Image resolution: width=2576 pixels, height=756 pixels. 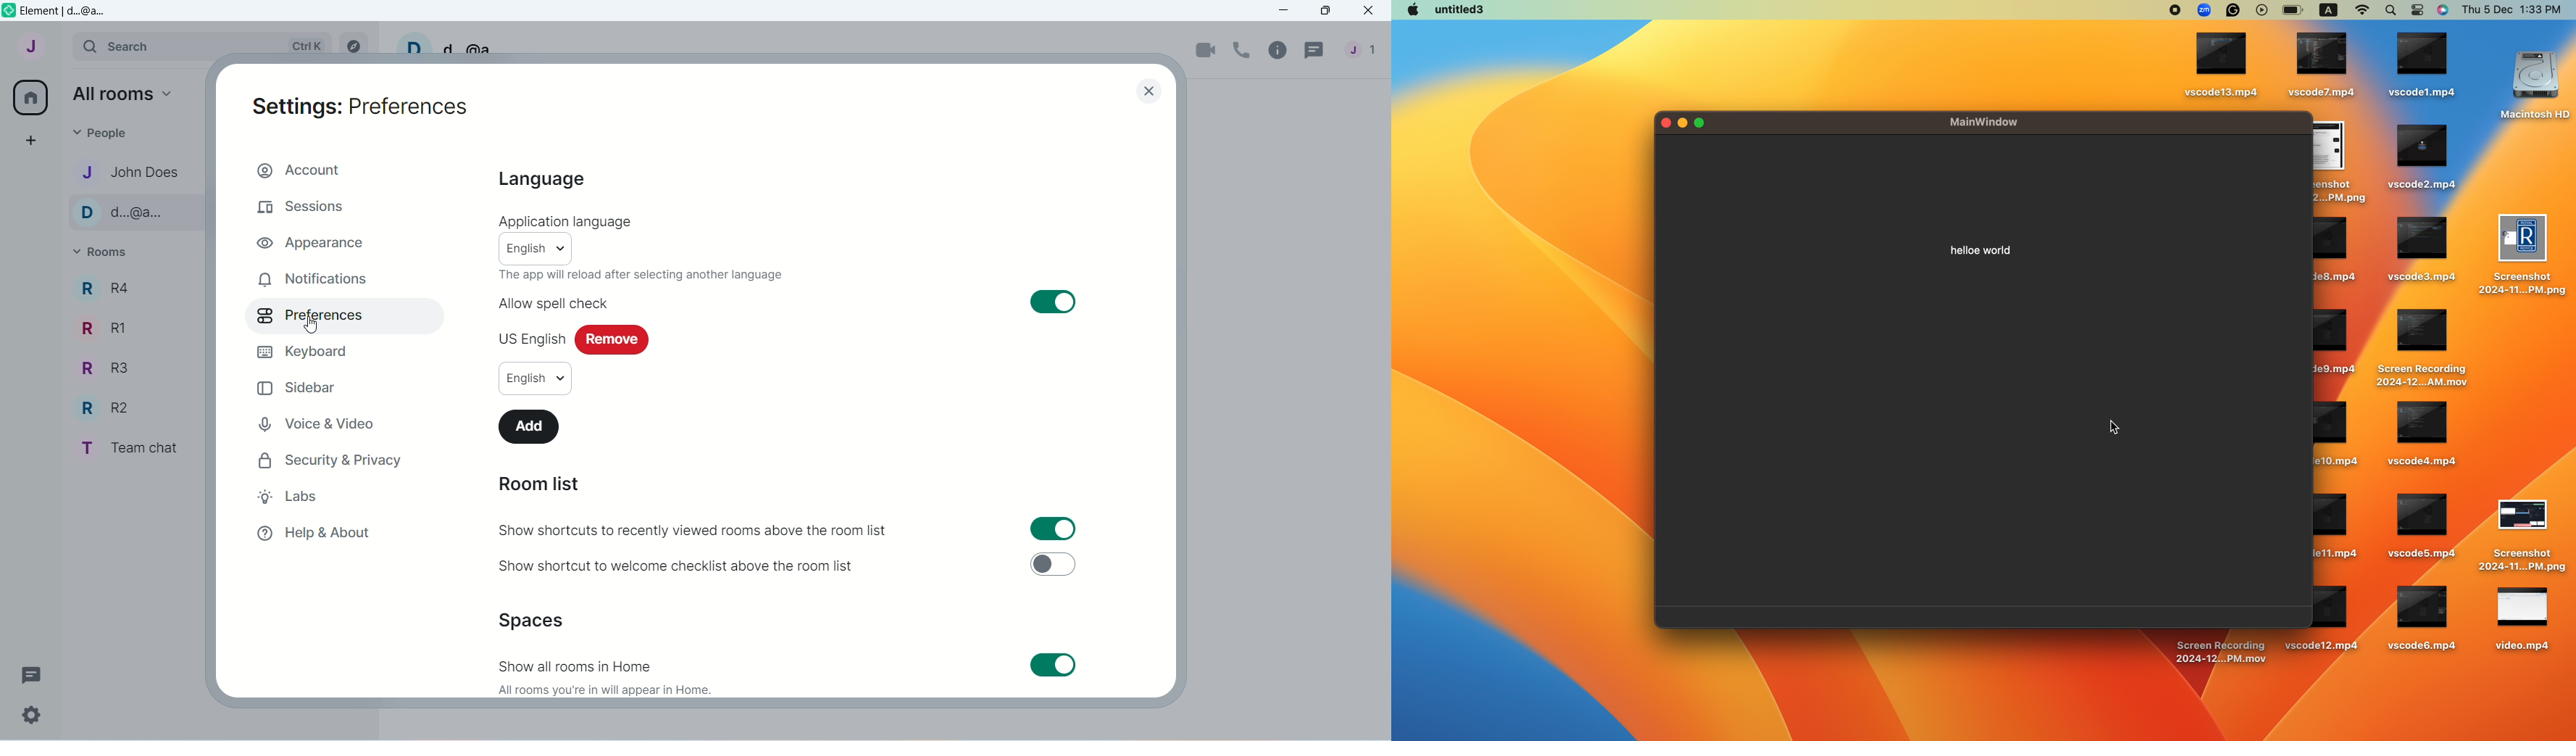 What do you see at coordinates (104, 293) in the screenshot?
I see `Room R4` at bounding box center [104, 293].